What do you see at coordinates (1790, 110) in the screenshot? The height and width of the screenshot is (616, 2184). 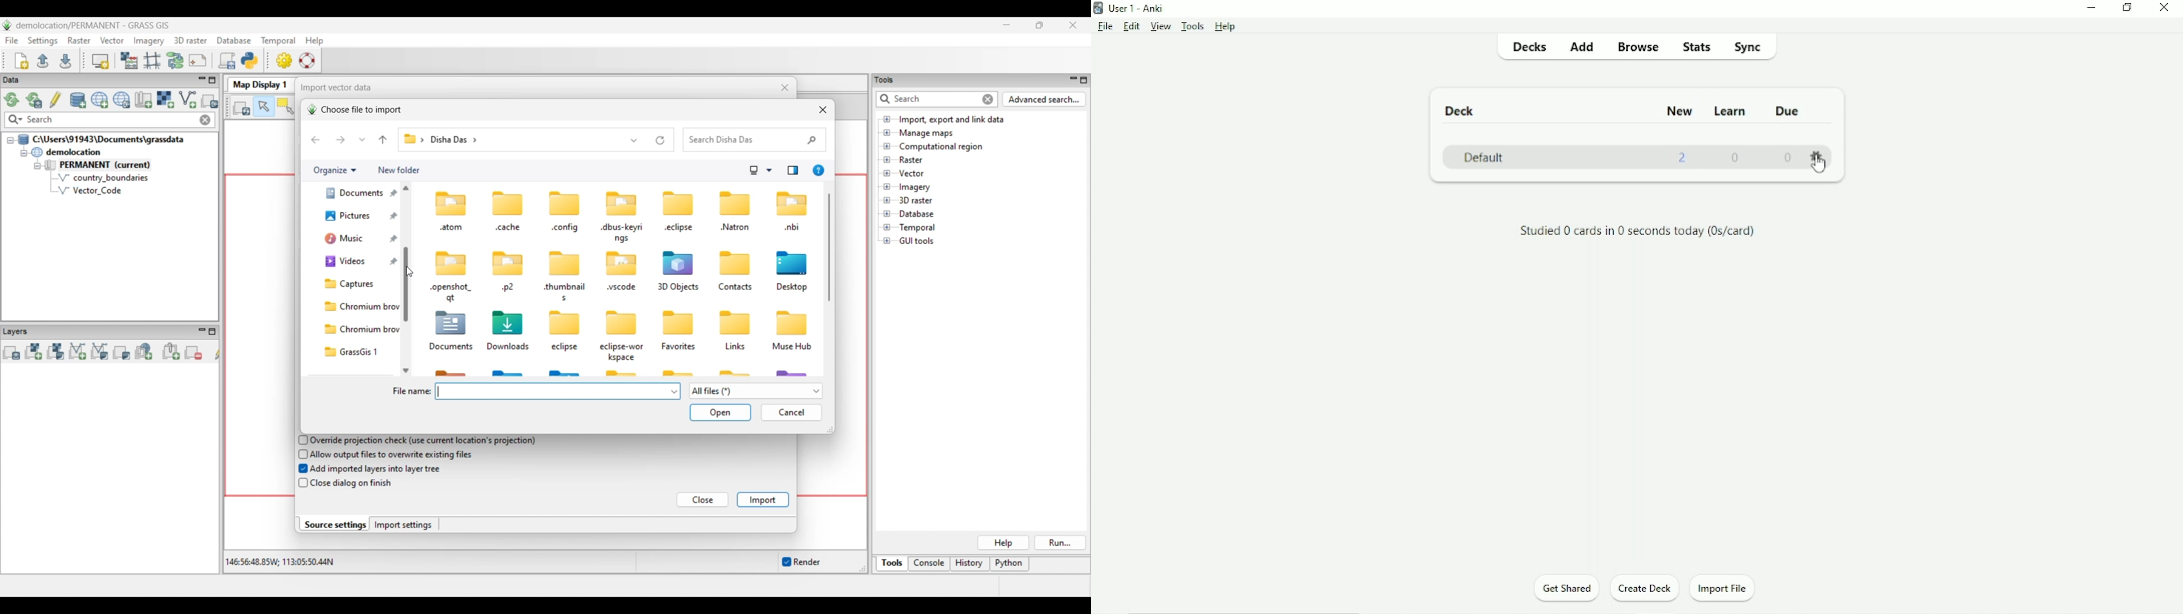 I see `Due` at bounding box center [1790, 110].